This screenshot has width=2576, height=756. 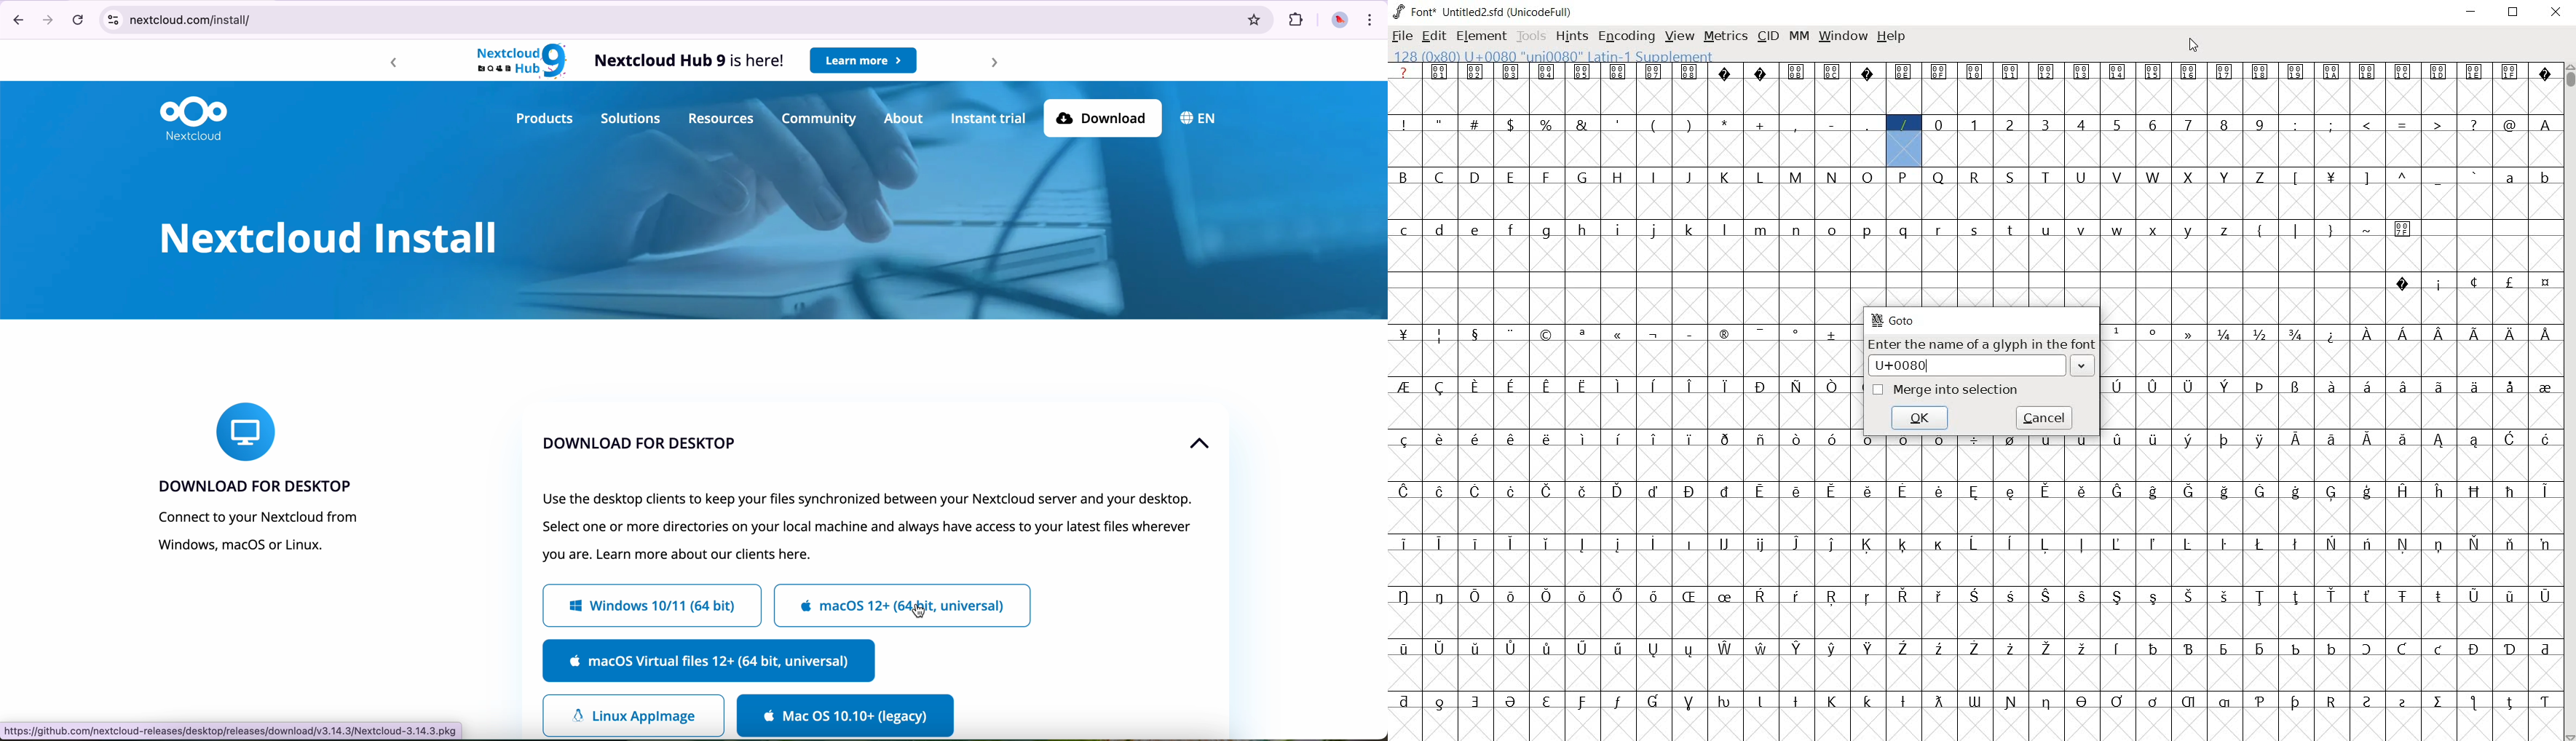 What do you see at coordinates (1892, 38) in the screenshot?
I see `HELP` at bounding box center [1892, 38].